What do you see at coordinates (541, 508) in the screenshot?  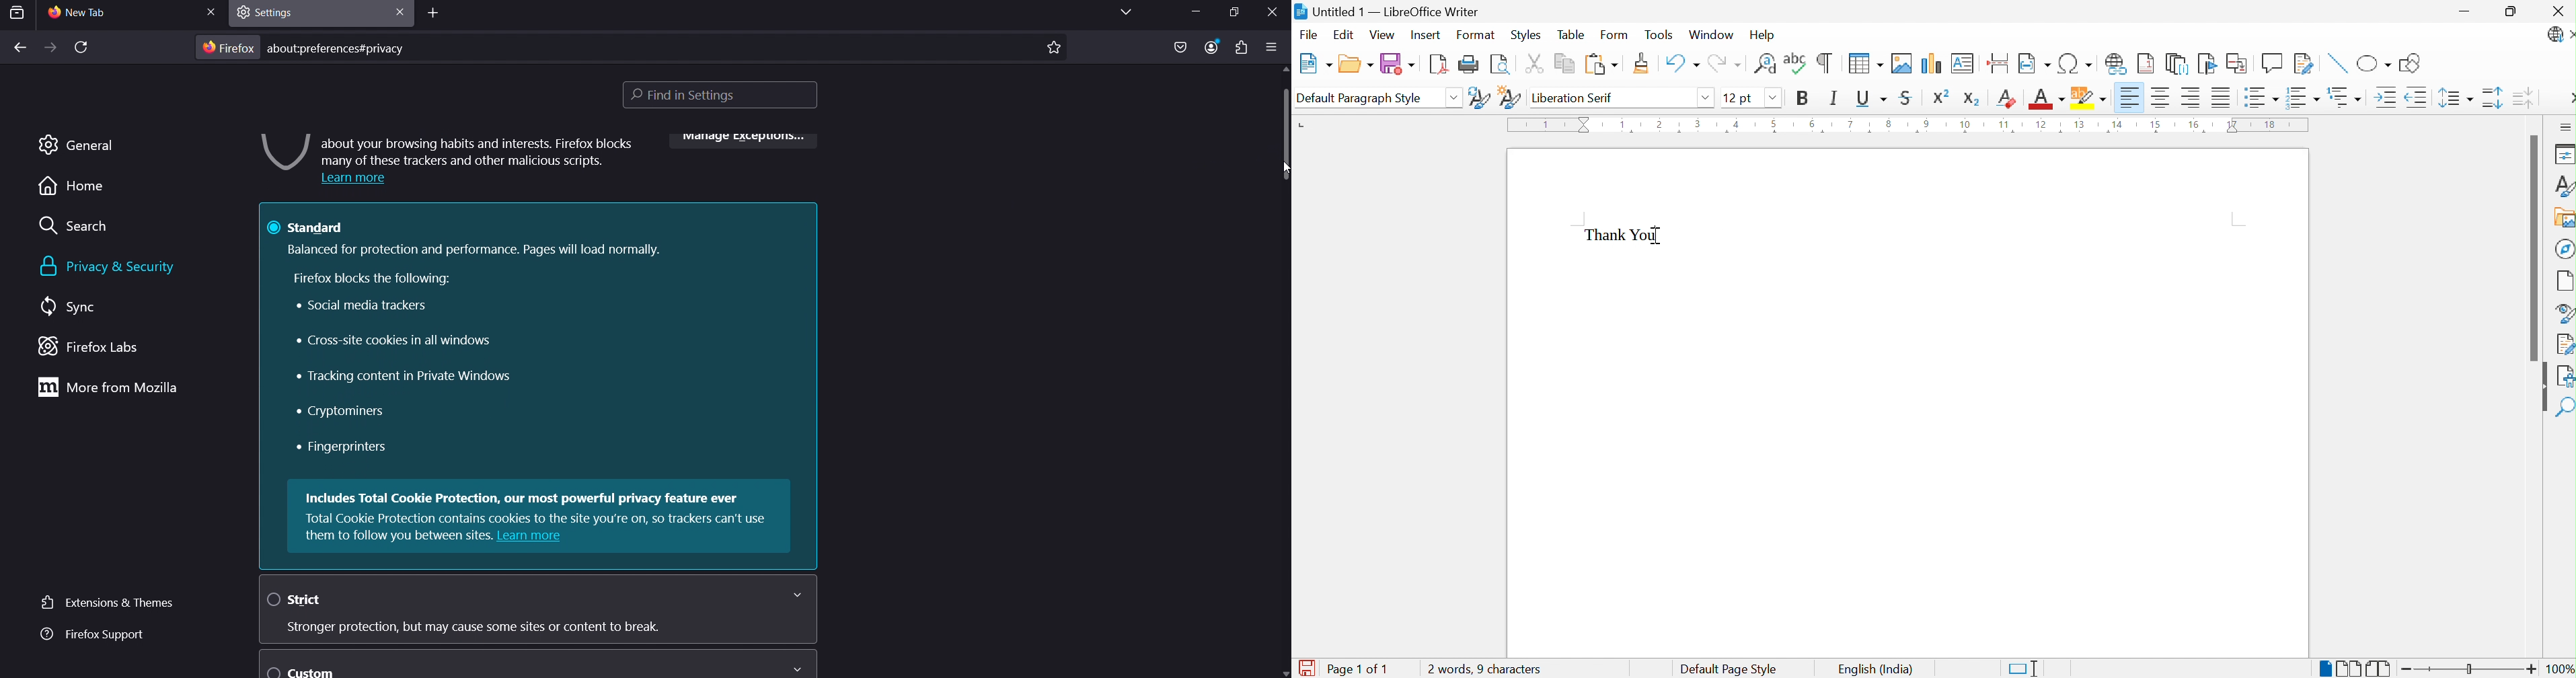 I see `Includes Total Cookie Protection, our most powerful privacy feature ever
Total Cookie Protection contains cookies to the site you're on, so trackers can't use` at bounding box center [541, 508].